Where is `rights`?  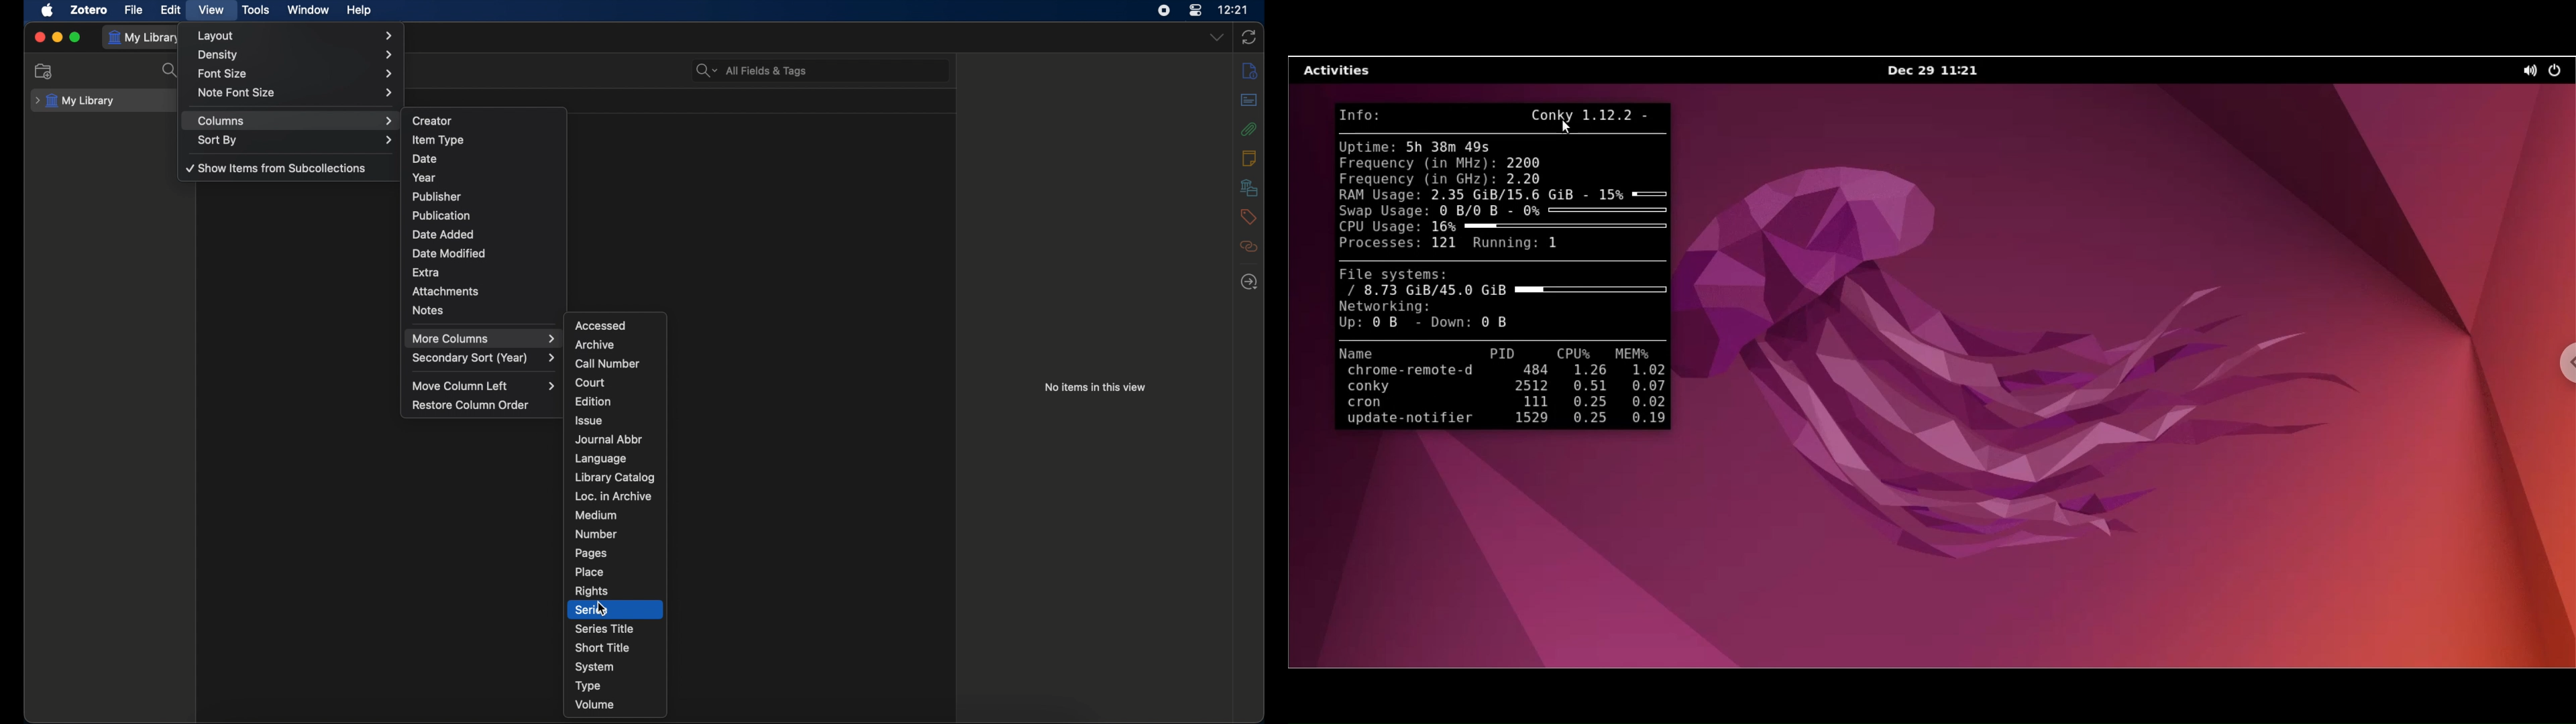
rights is located at coordinates (591, 591).